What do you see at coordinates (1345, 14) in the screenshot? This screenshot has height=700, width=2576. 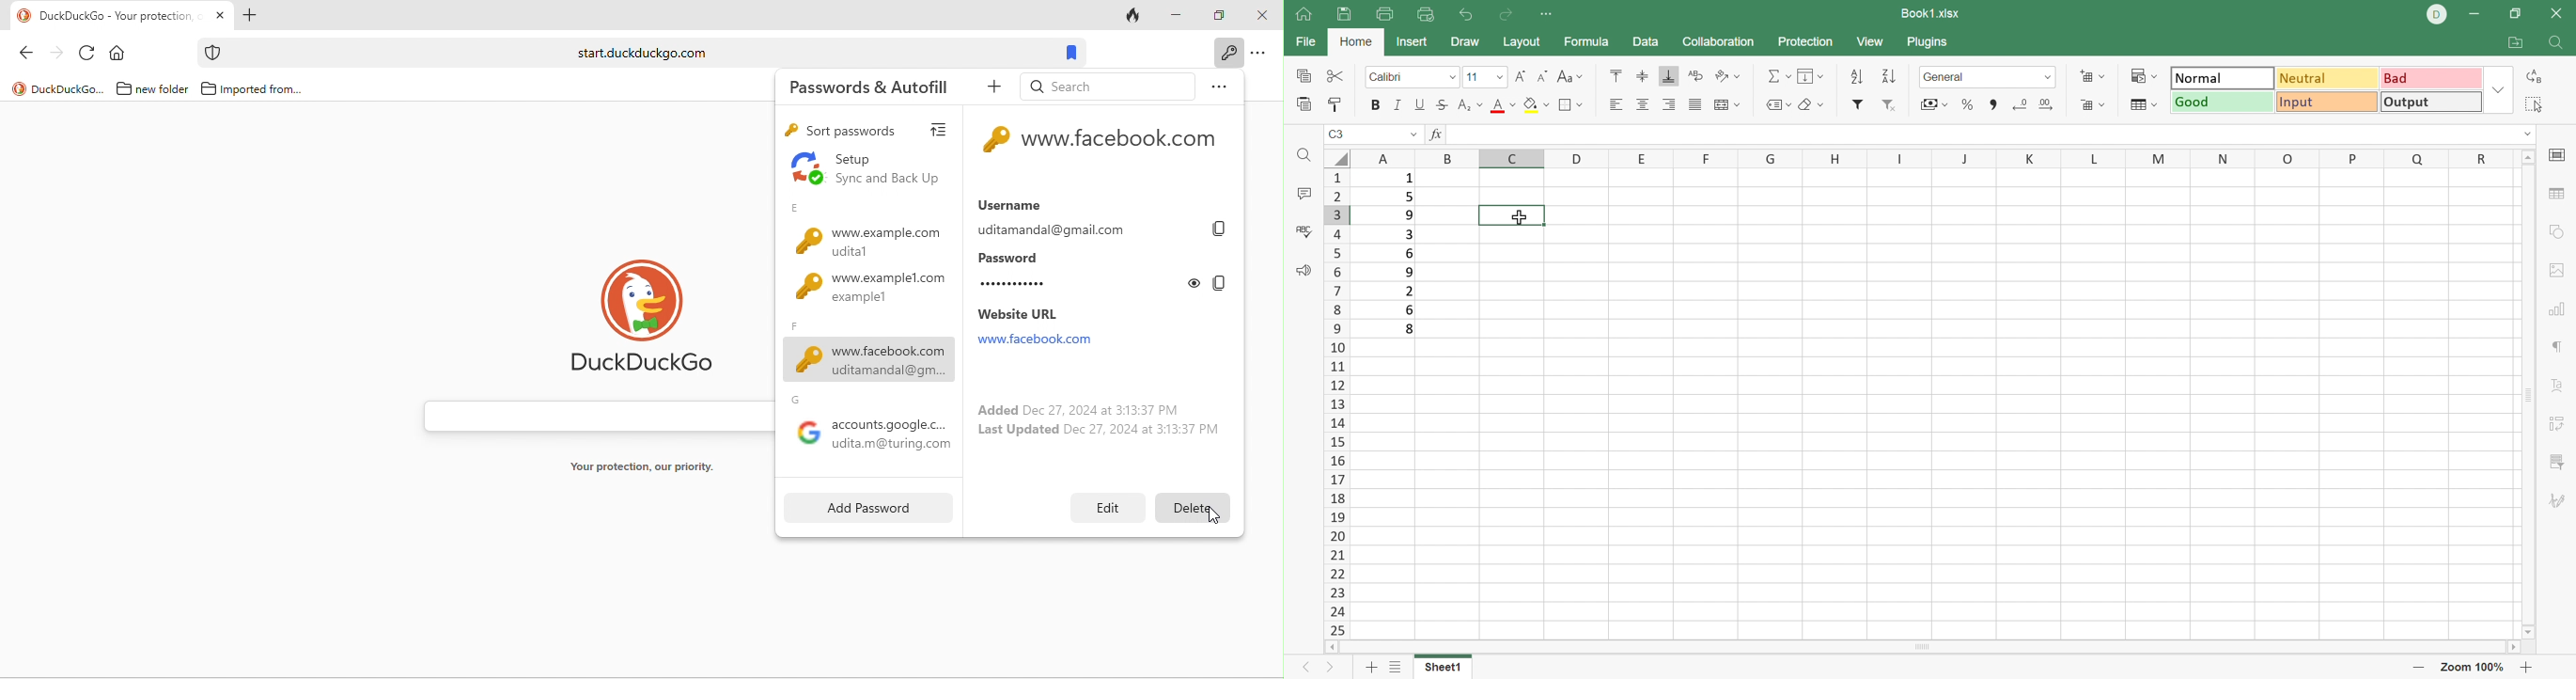 I see `Save` at bounding box center [1345, 14].